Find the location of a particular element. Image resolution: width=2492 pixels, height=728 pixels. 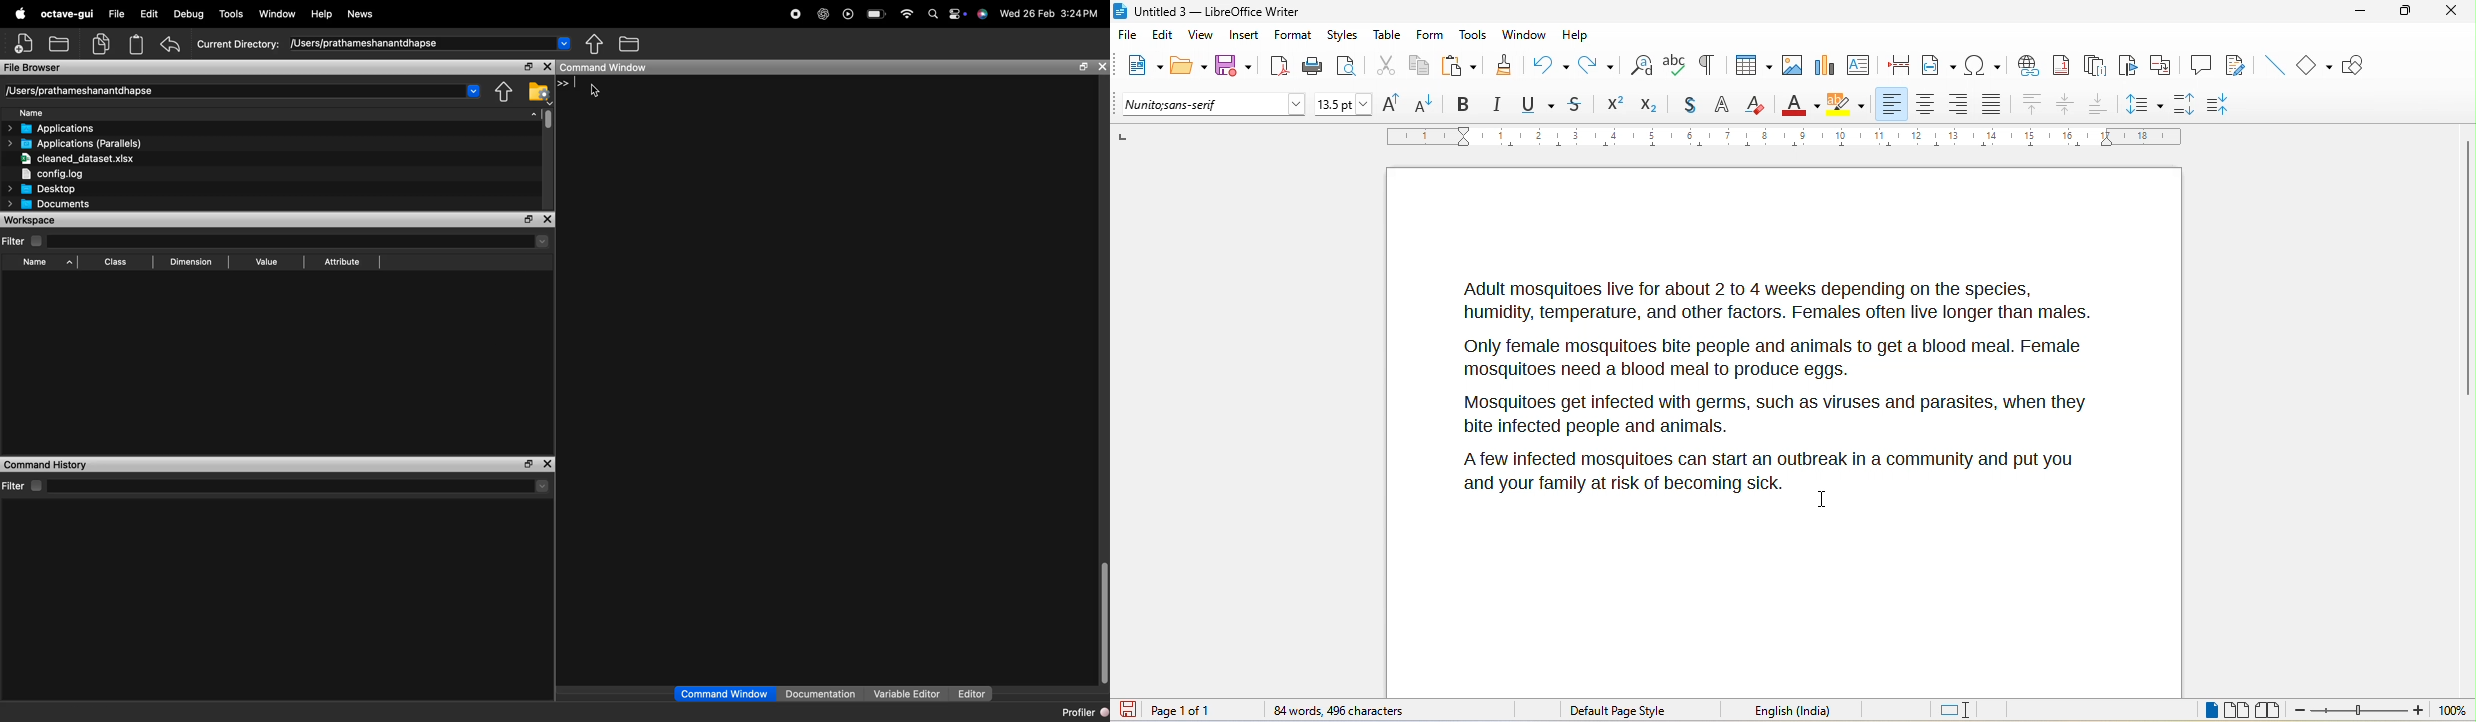

undo is located at coordinates (1550, 62).